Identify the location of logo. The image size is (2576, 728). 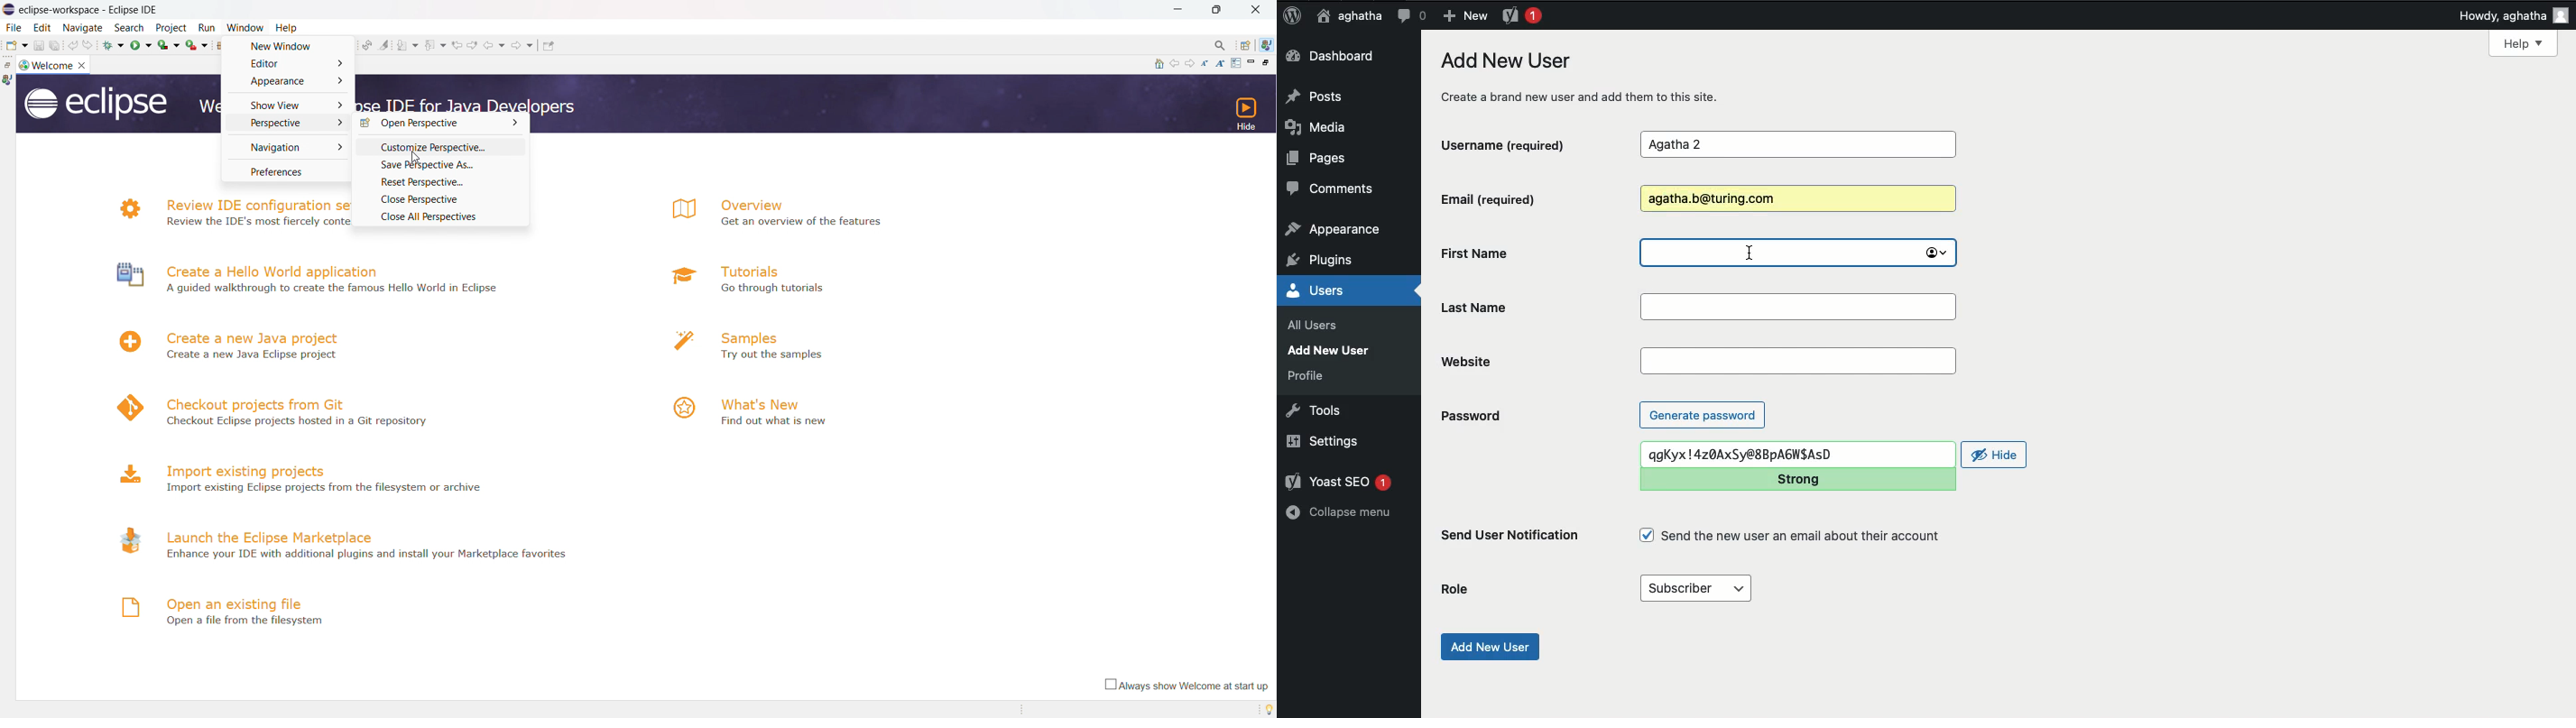
(676, 209).